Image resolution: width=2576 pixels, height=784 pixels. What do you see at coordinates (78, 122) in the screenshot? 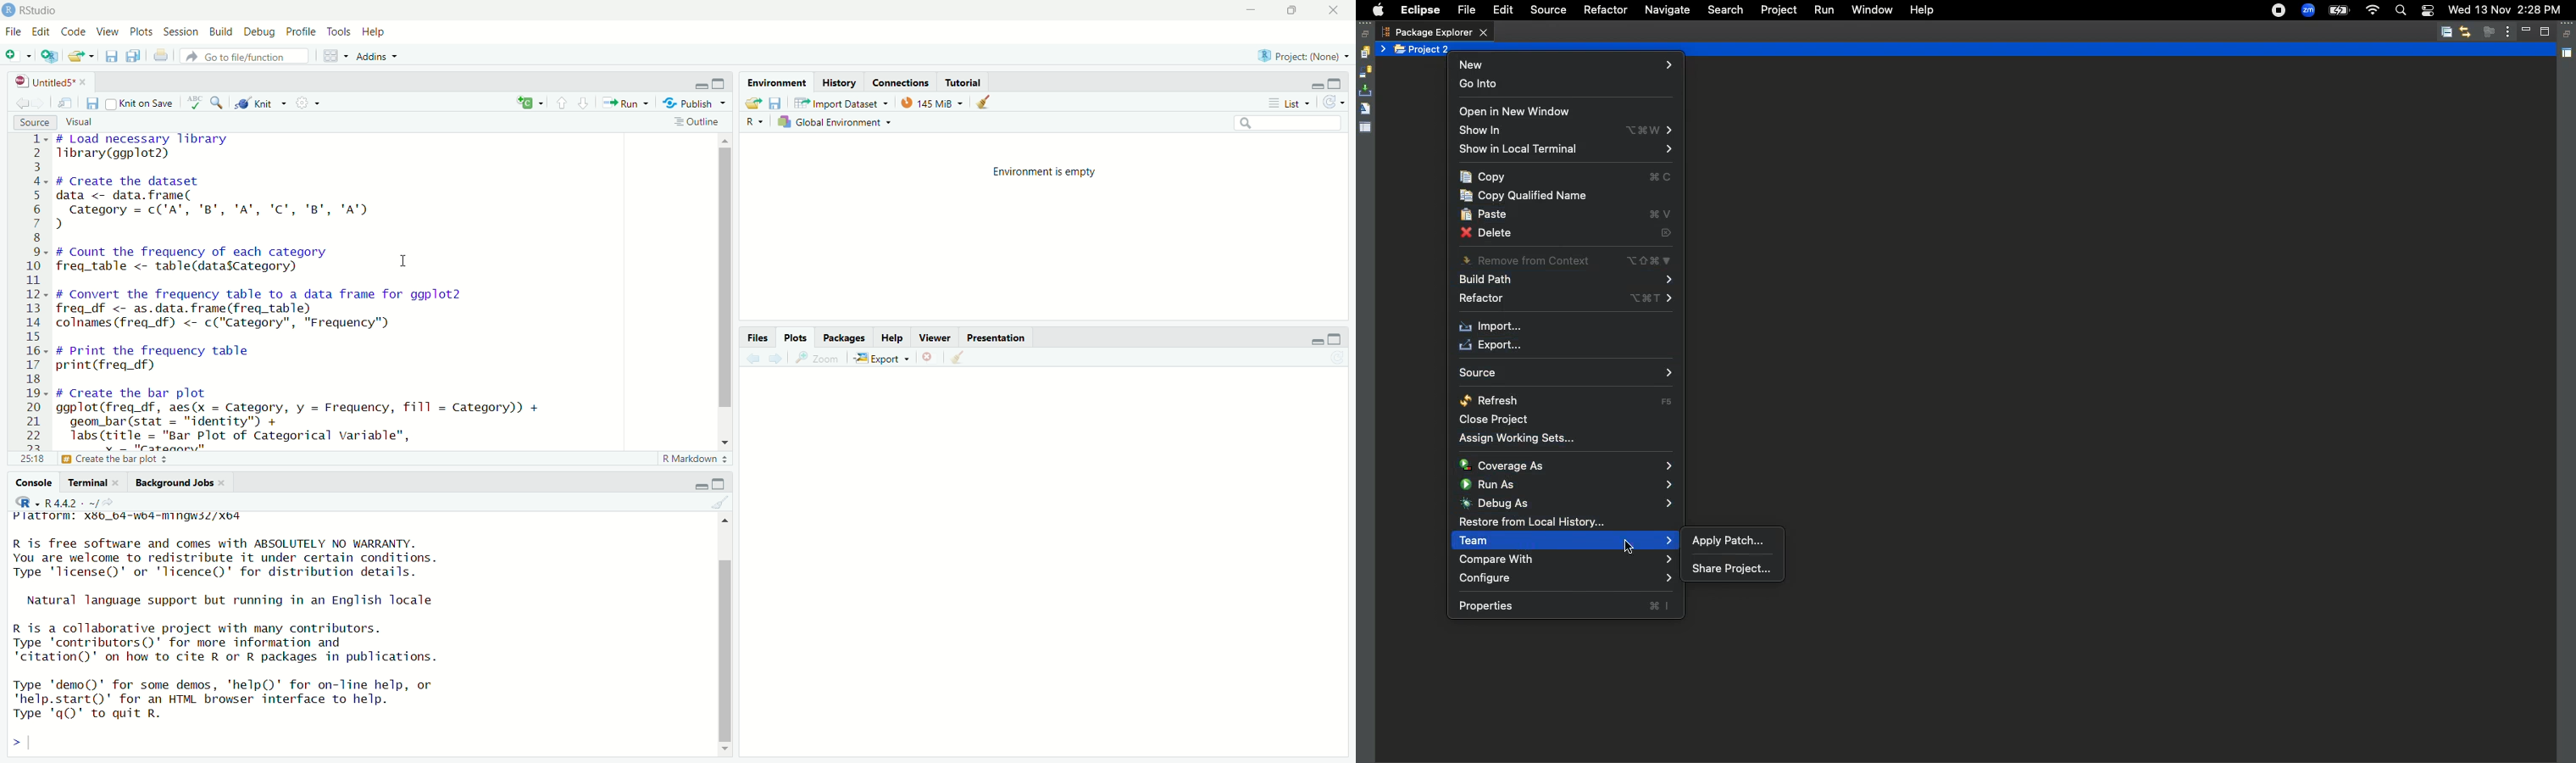
I see `visual` at bounding box center [78, 122].